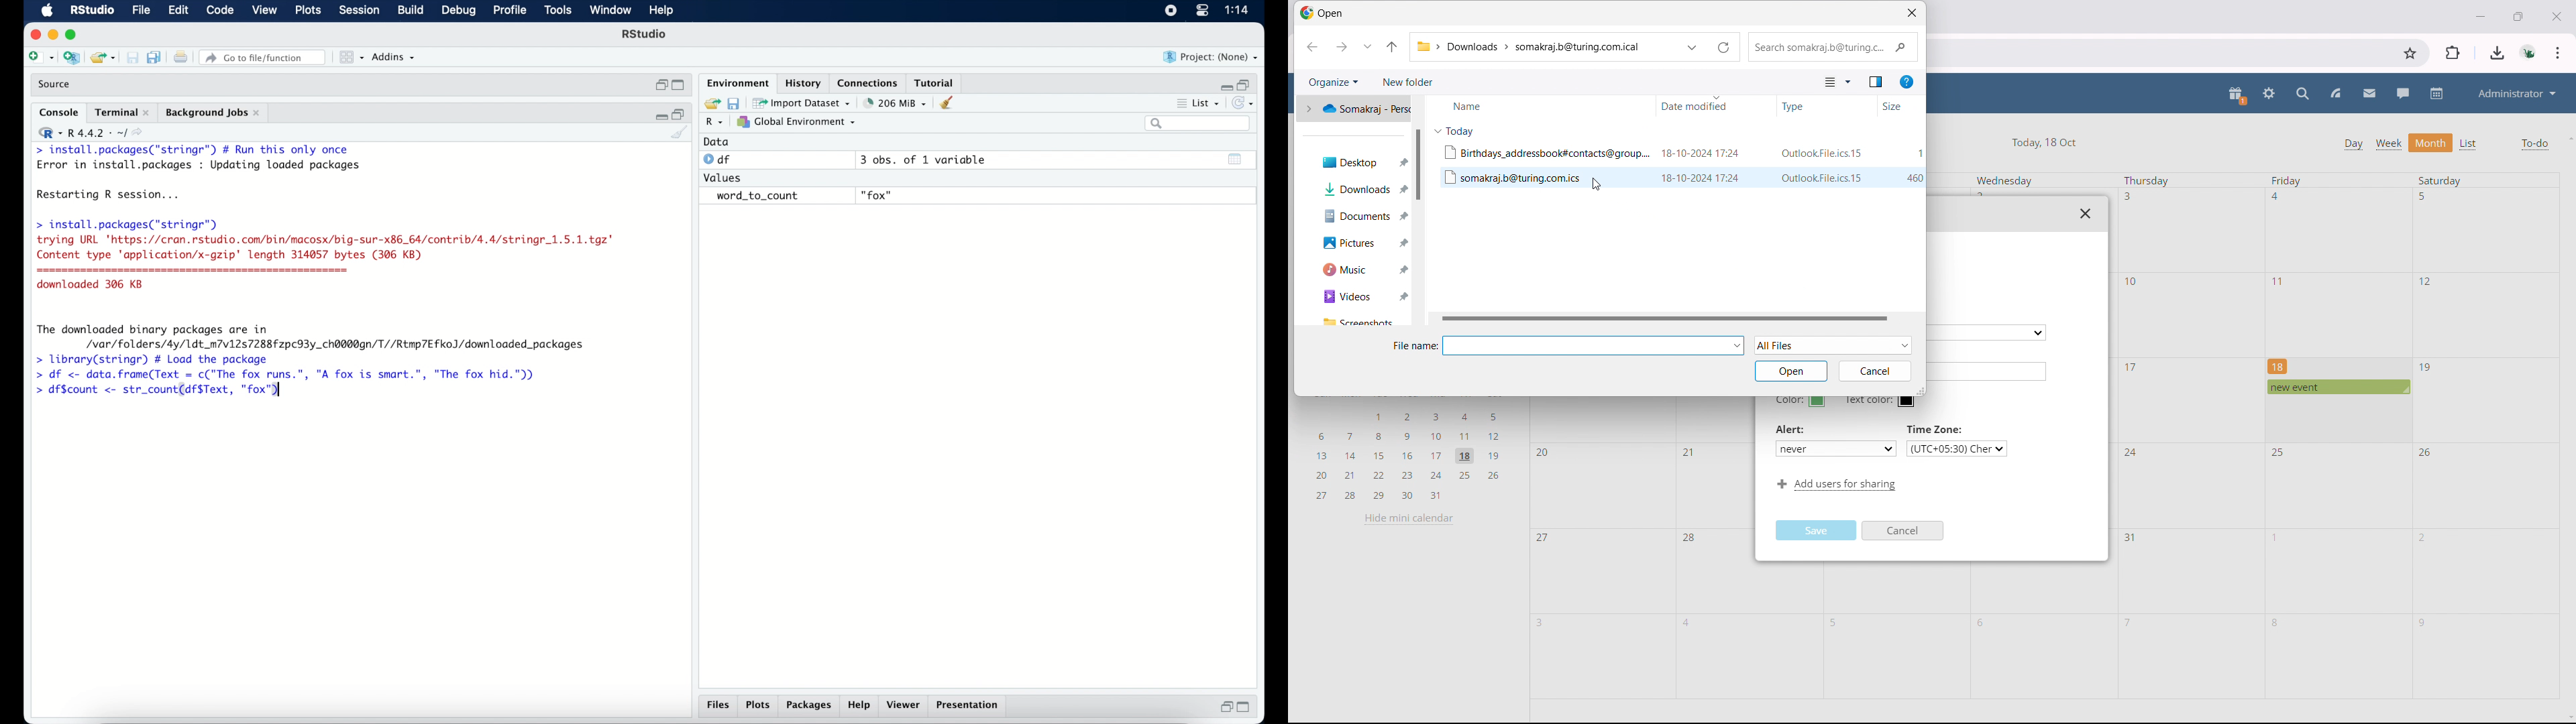  I want to click on help, so click(861, 706).